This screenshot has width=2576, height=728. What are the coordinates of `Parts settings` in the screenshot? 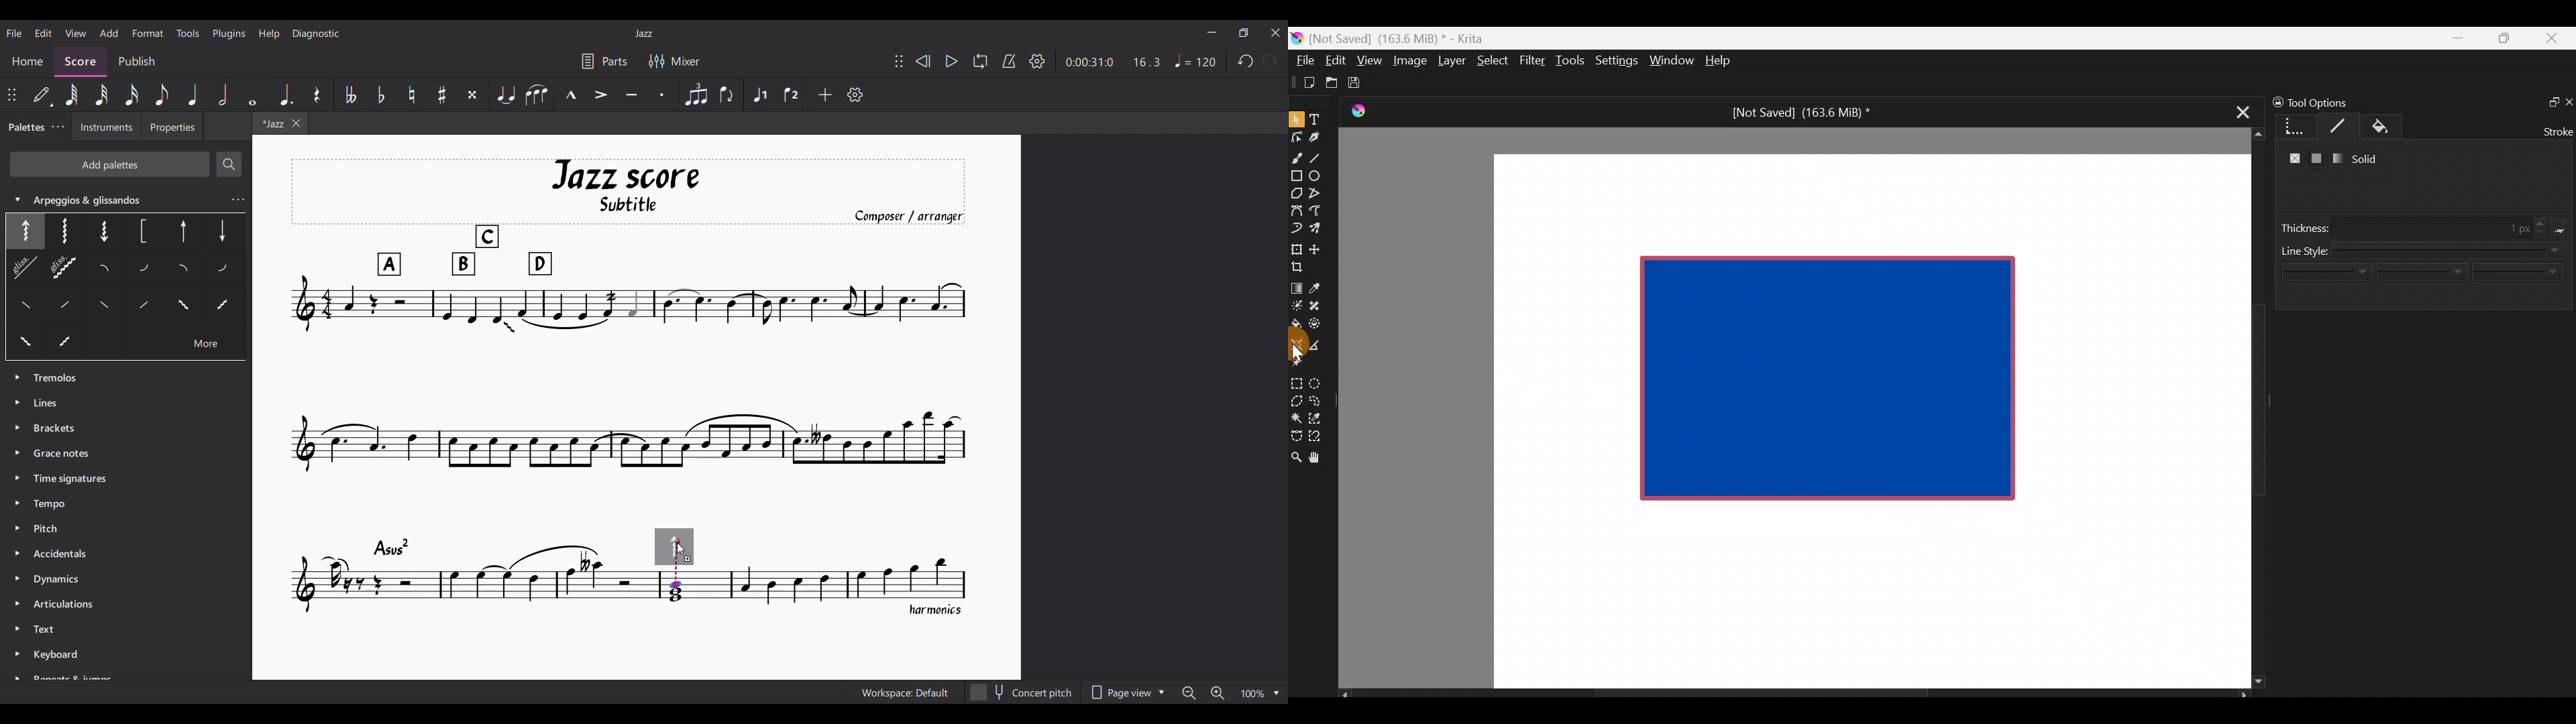 It's located at (605, 61).